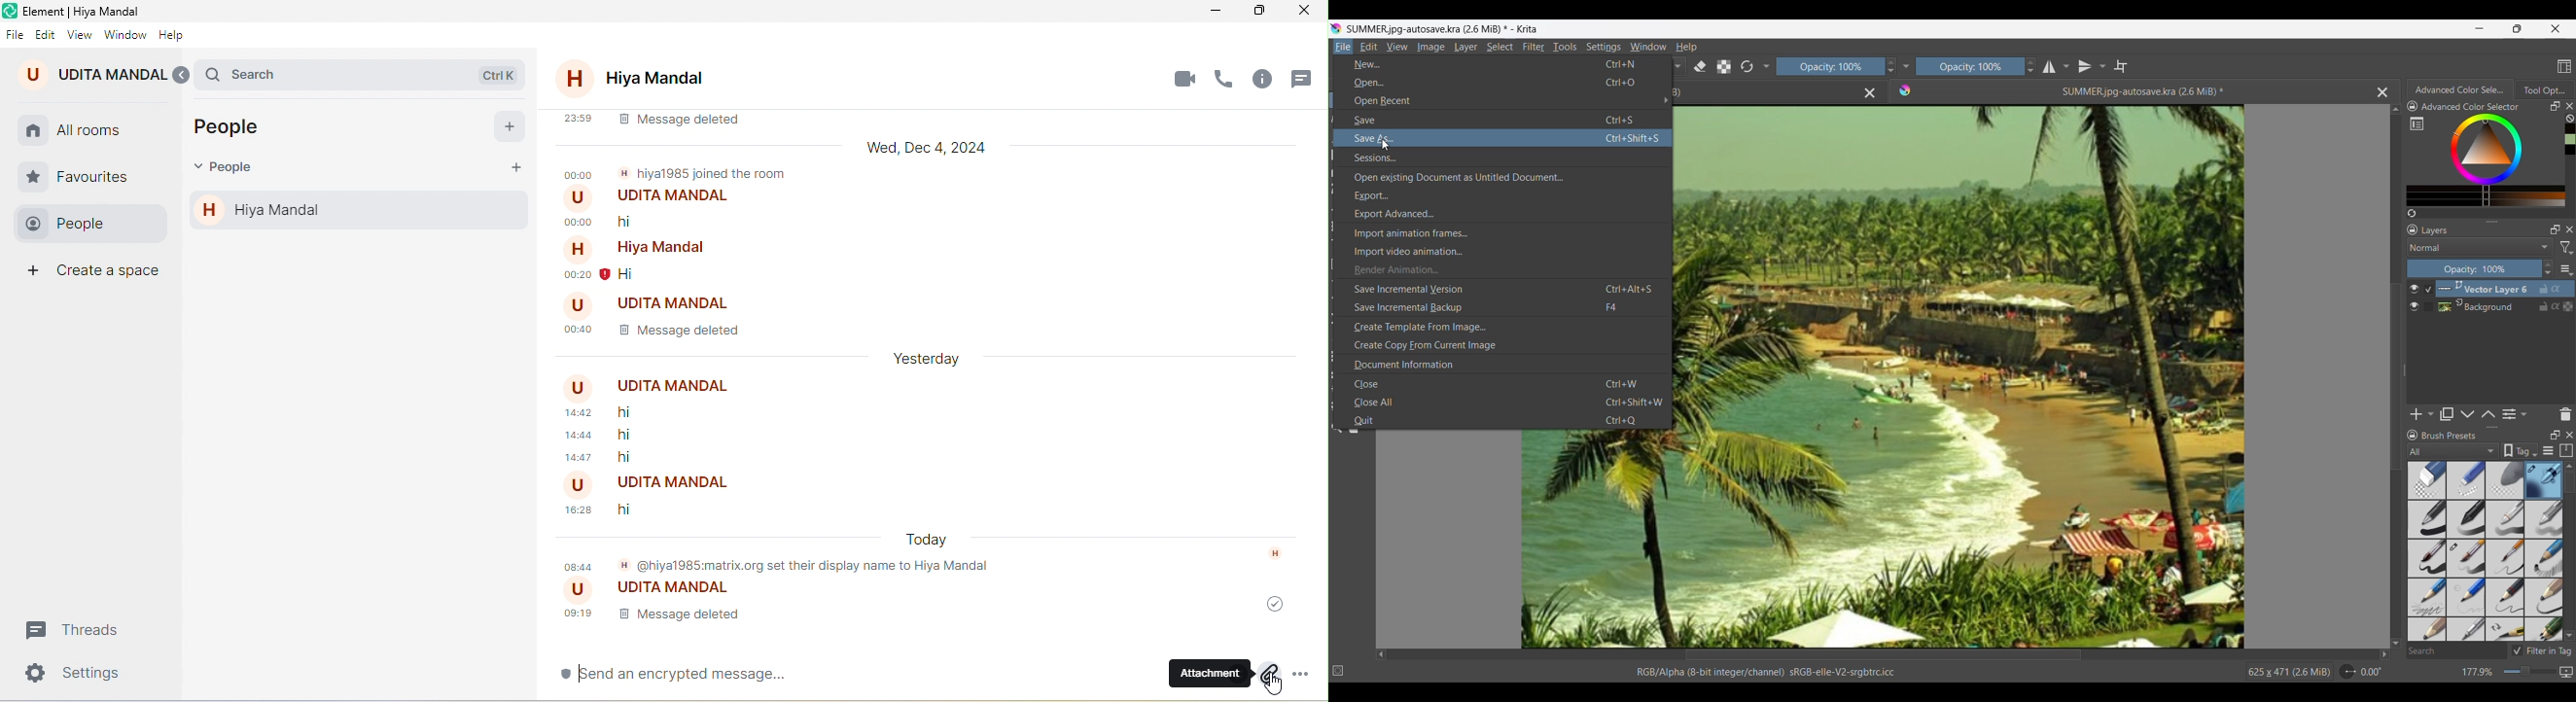 This screenshot has width=2576, height=728. Describe the element at coordinates (1264, 11) in the screenshot. I see `maximize` at that location.